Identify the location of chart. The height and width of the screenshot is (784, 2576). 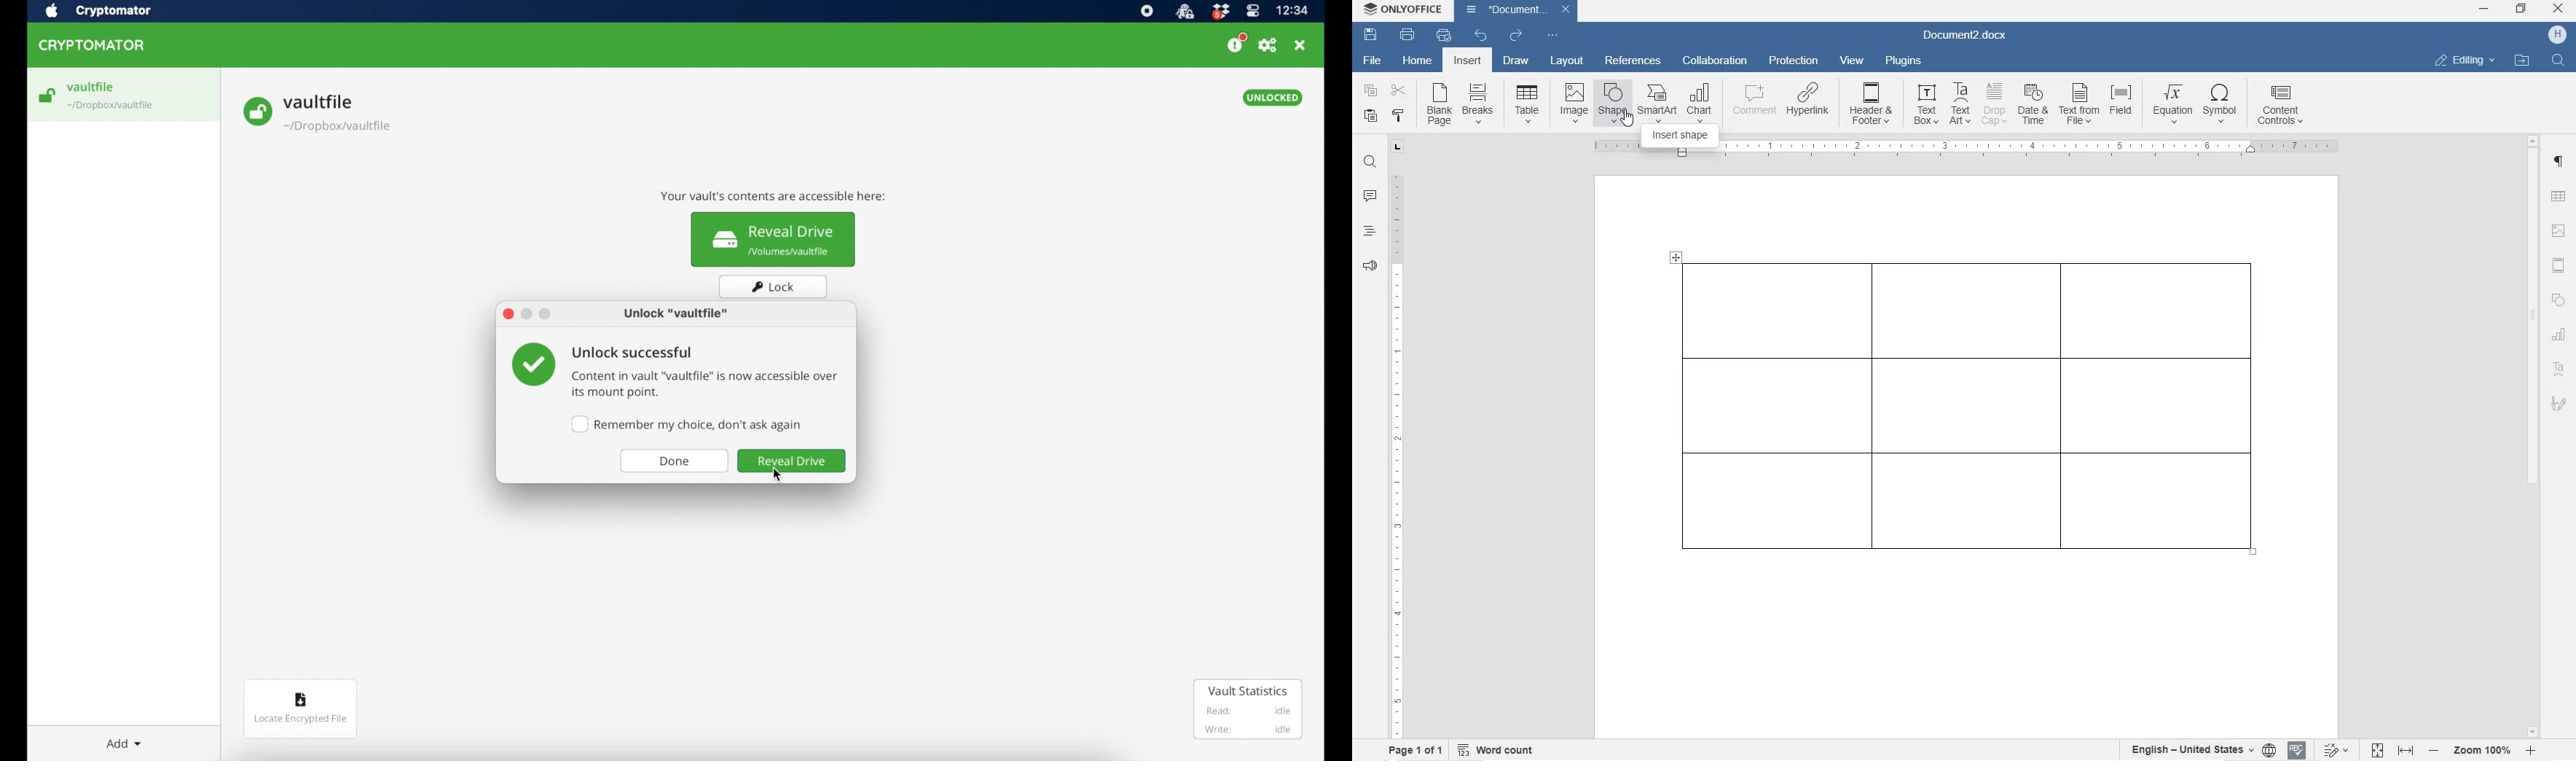
(2561, 334).